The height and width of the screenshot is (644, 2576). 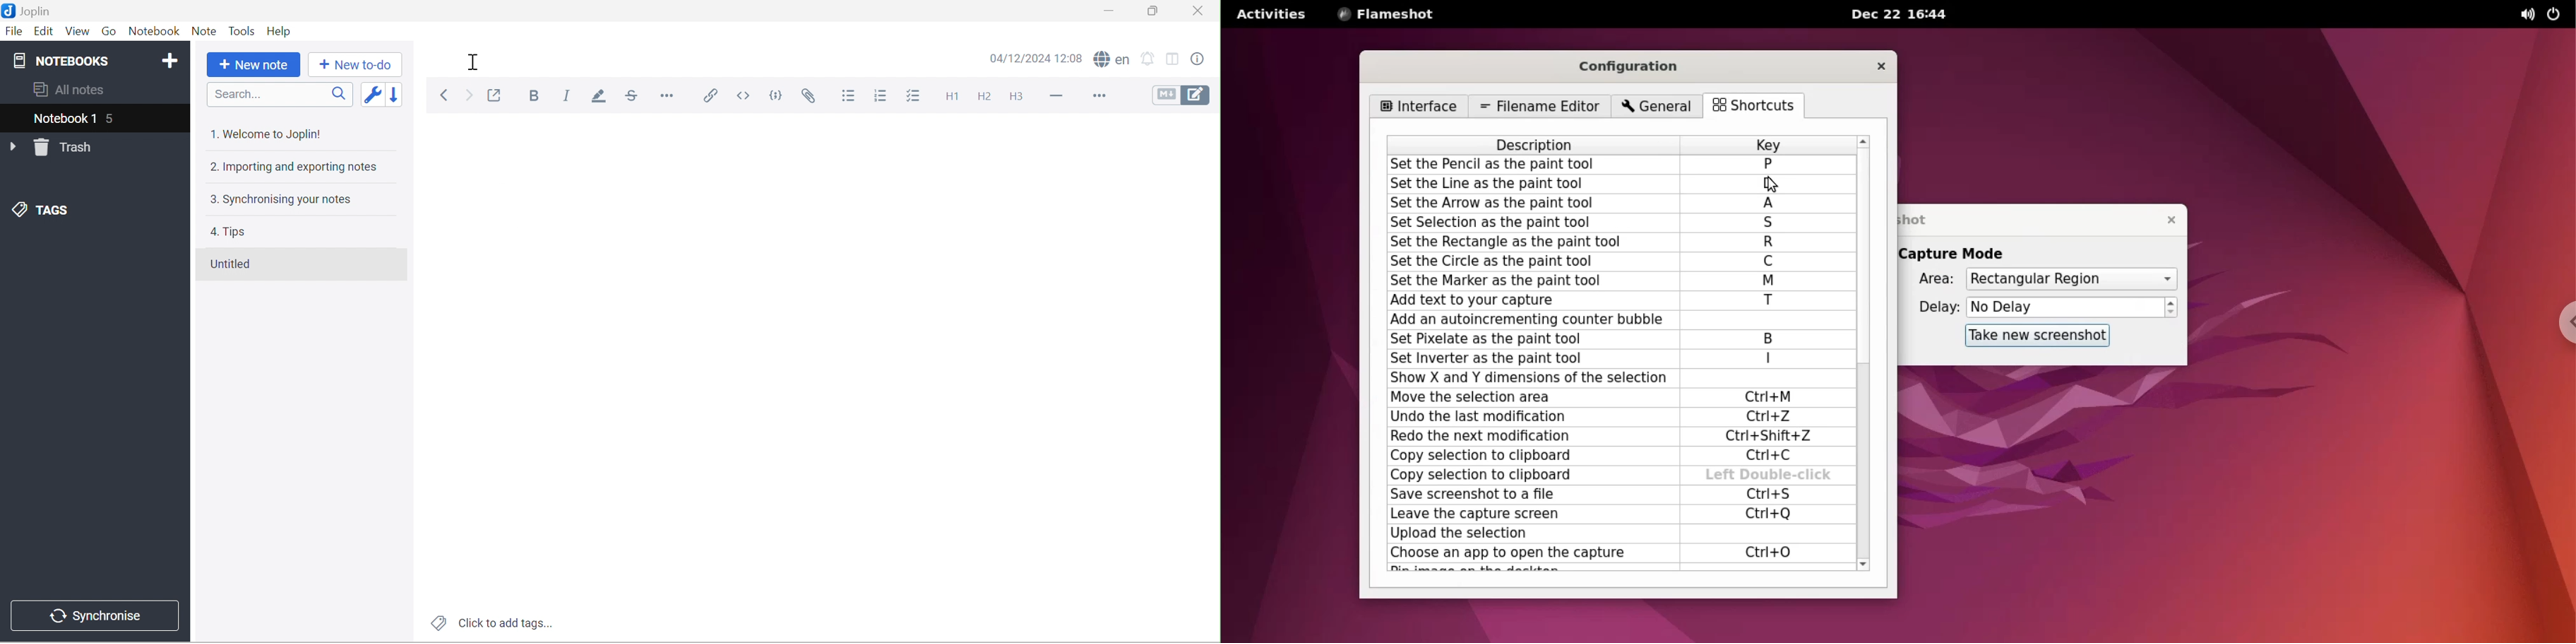 What do you see at coordinates (254, 64) in the screenshot?
I see `New note` at bounding box center [254, 64].